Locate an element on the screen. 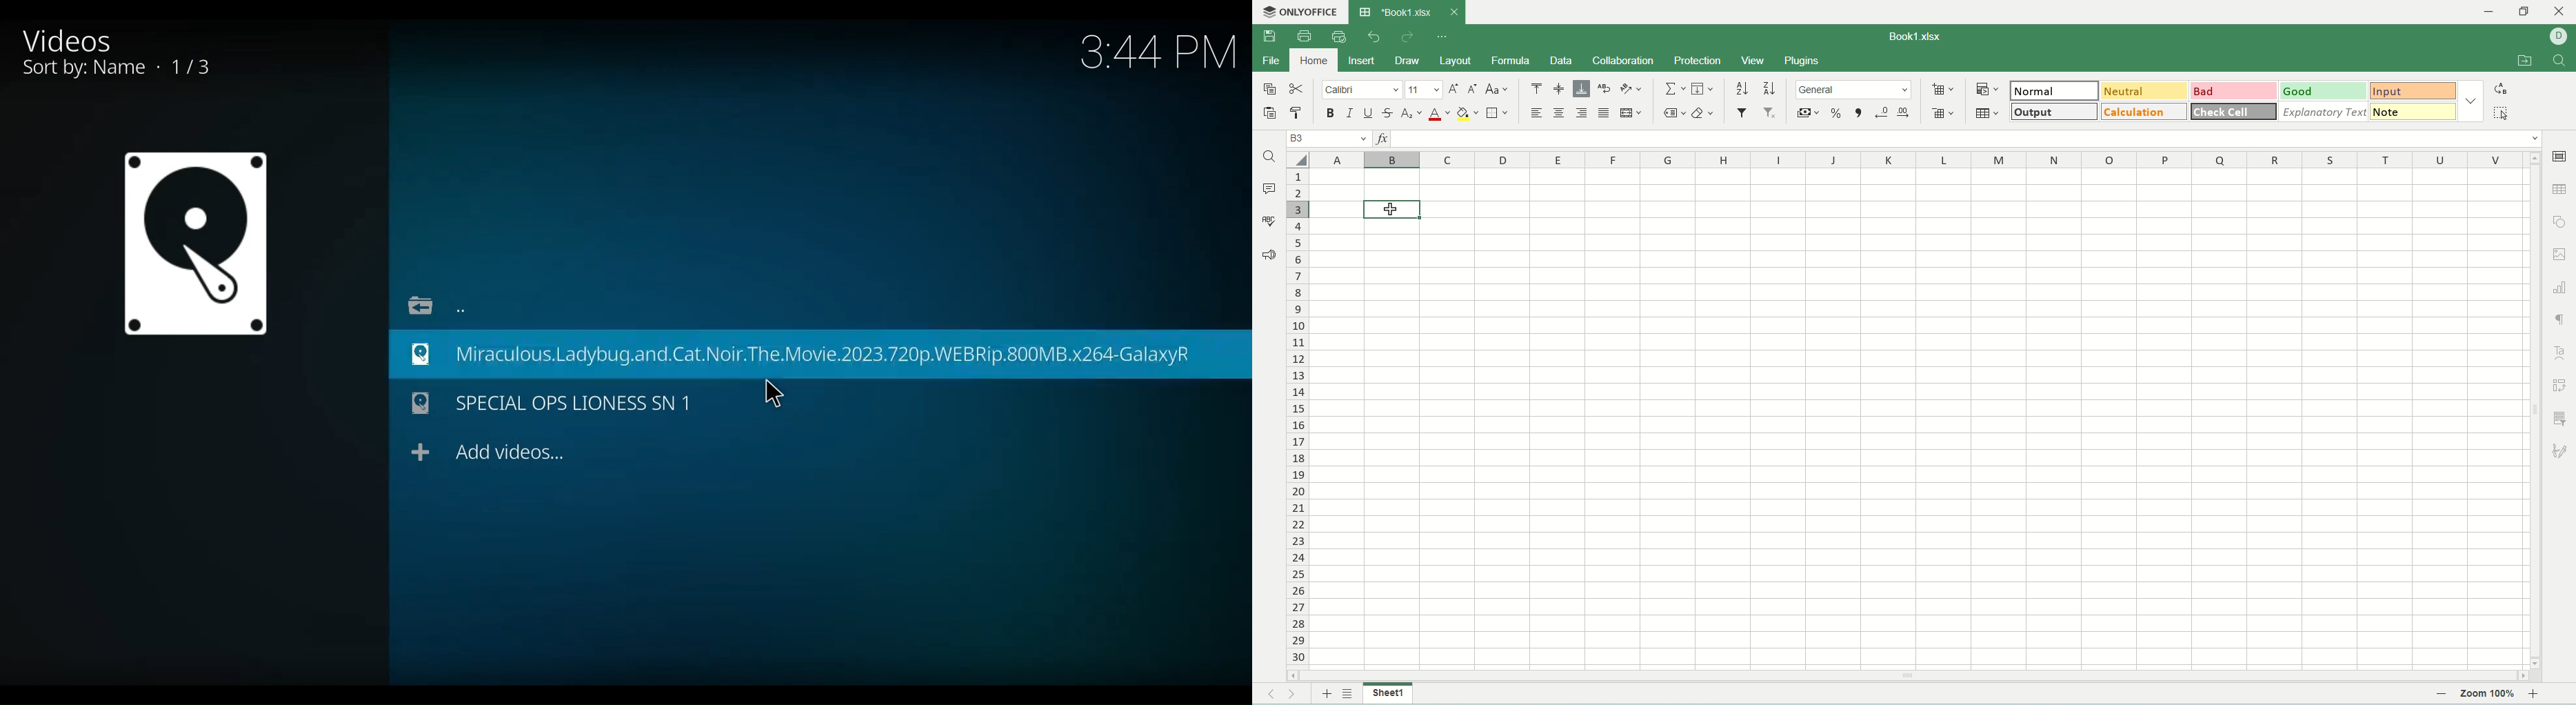  object setting is located at coordinates (2560, 221).